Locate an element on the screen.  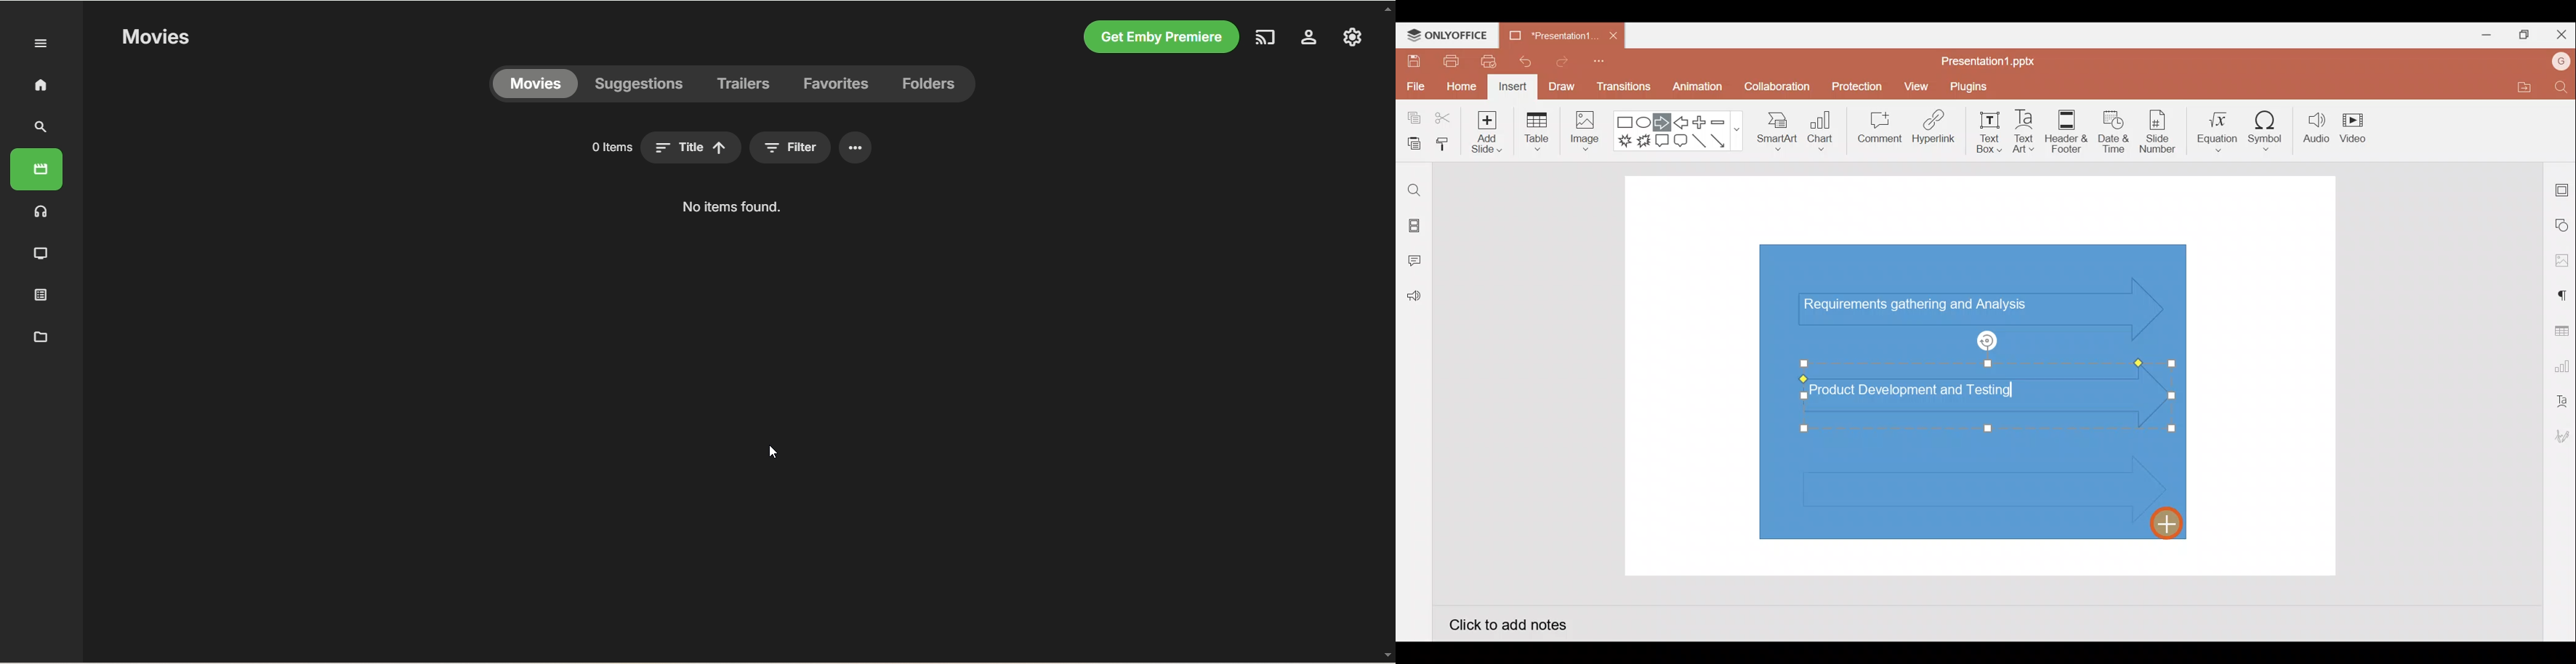
play is located at coordinates (581, 147).